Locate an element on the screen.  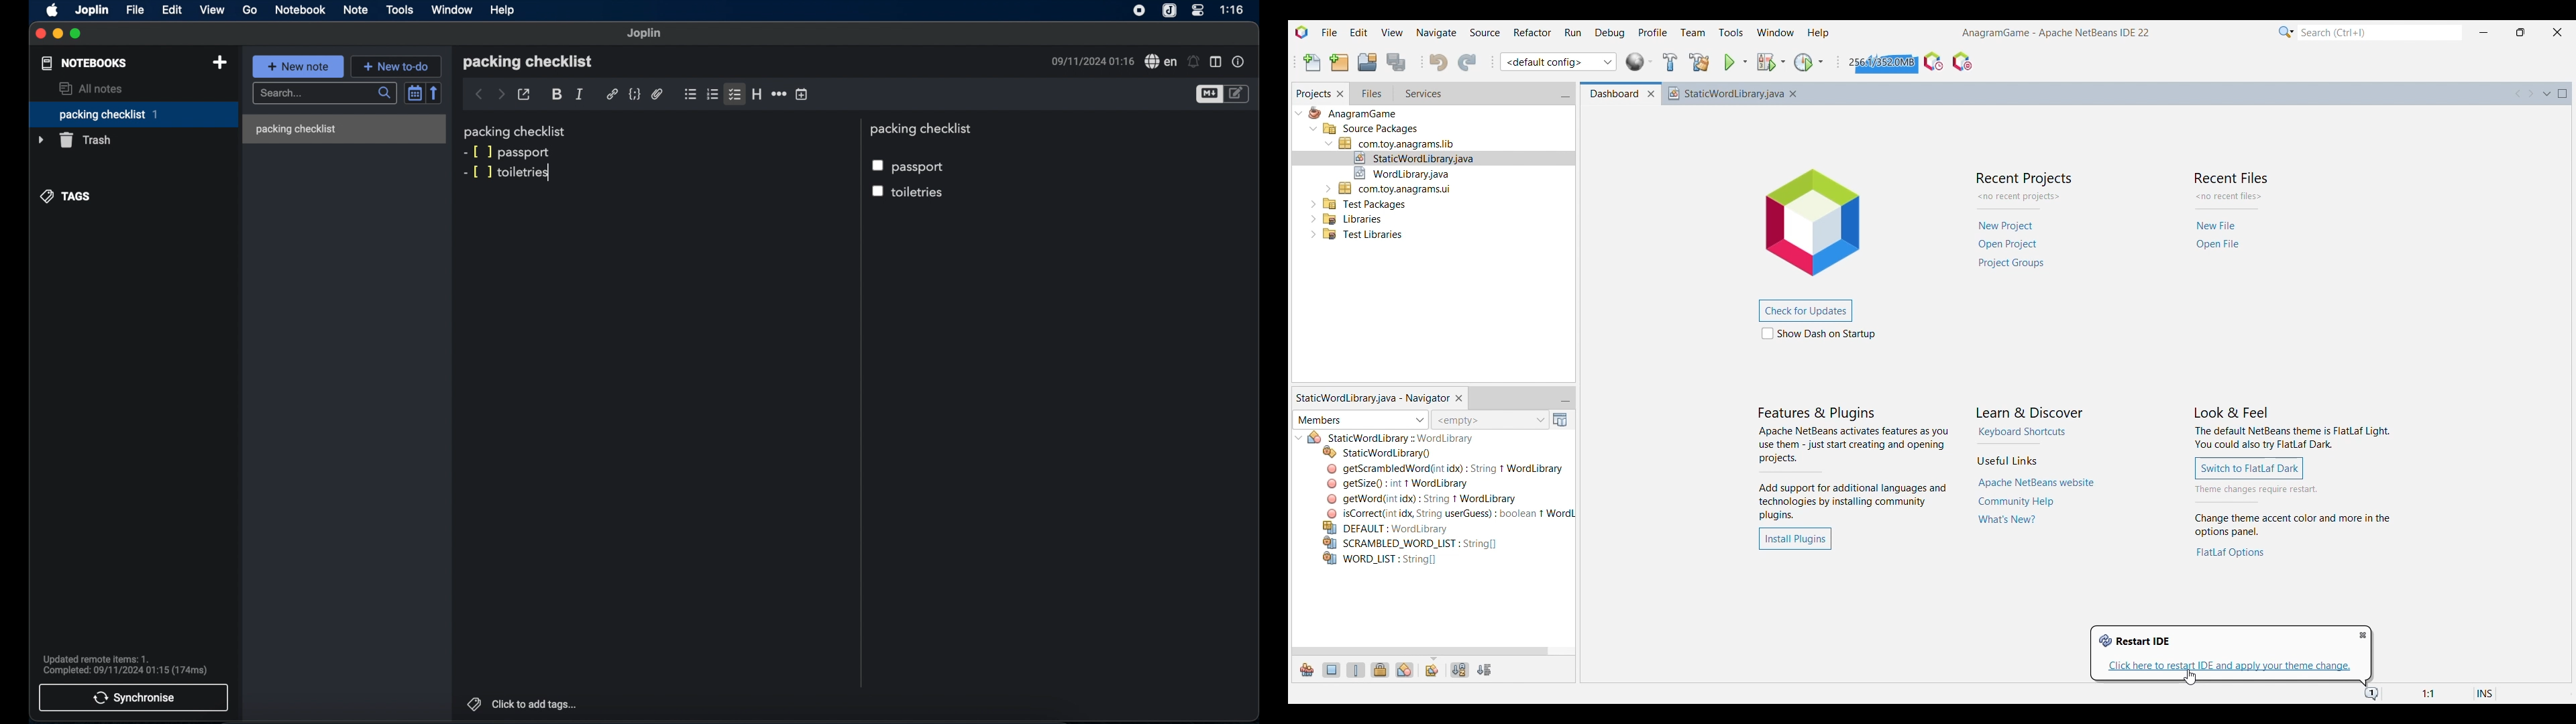
 is located at coordinates (1400, 142).